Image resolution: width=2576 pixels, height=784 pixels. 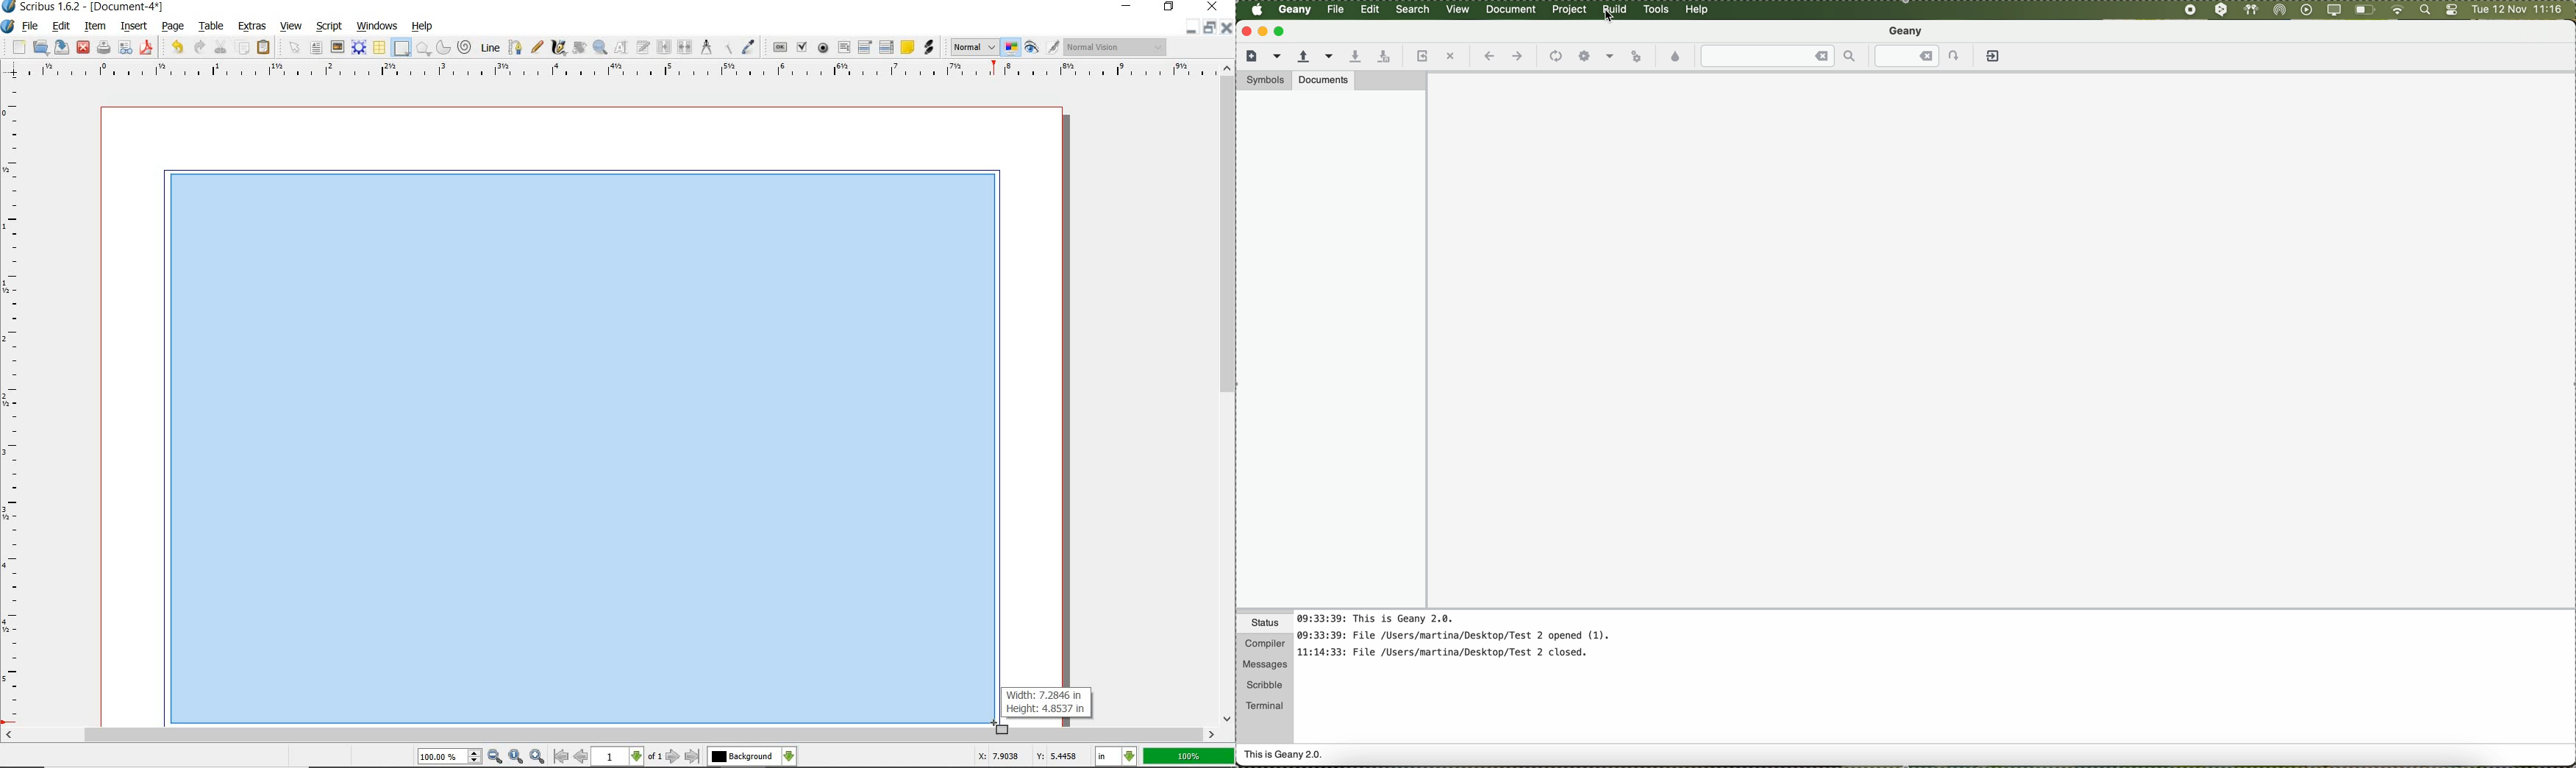 I want to click on go to next page, so click(x=674, y=756).